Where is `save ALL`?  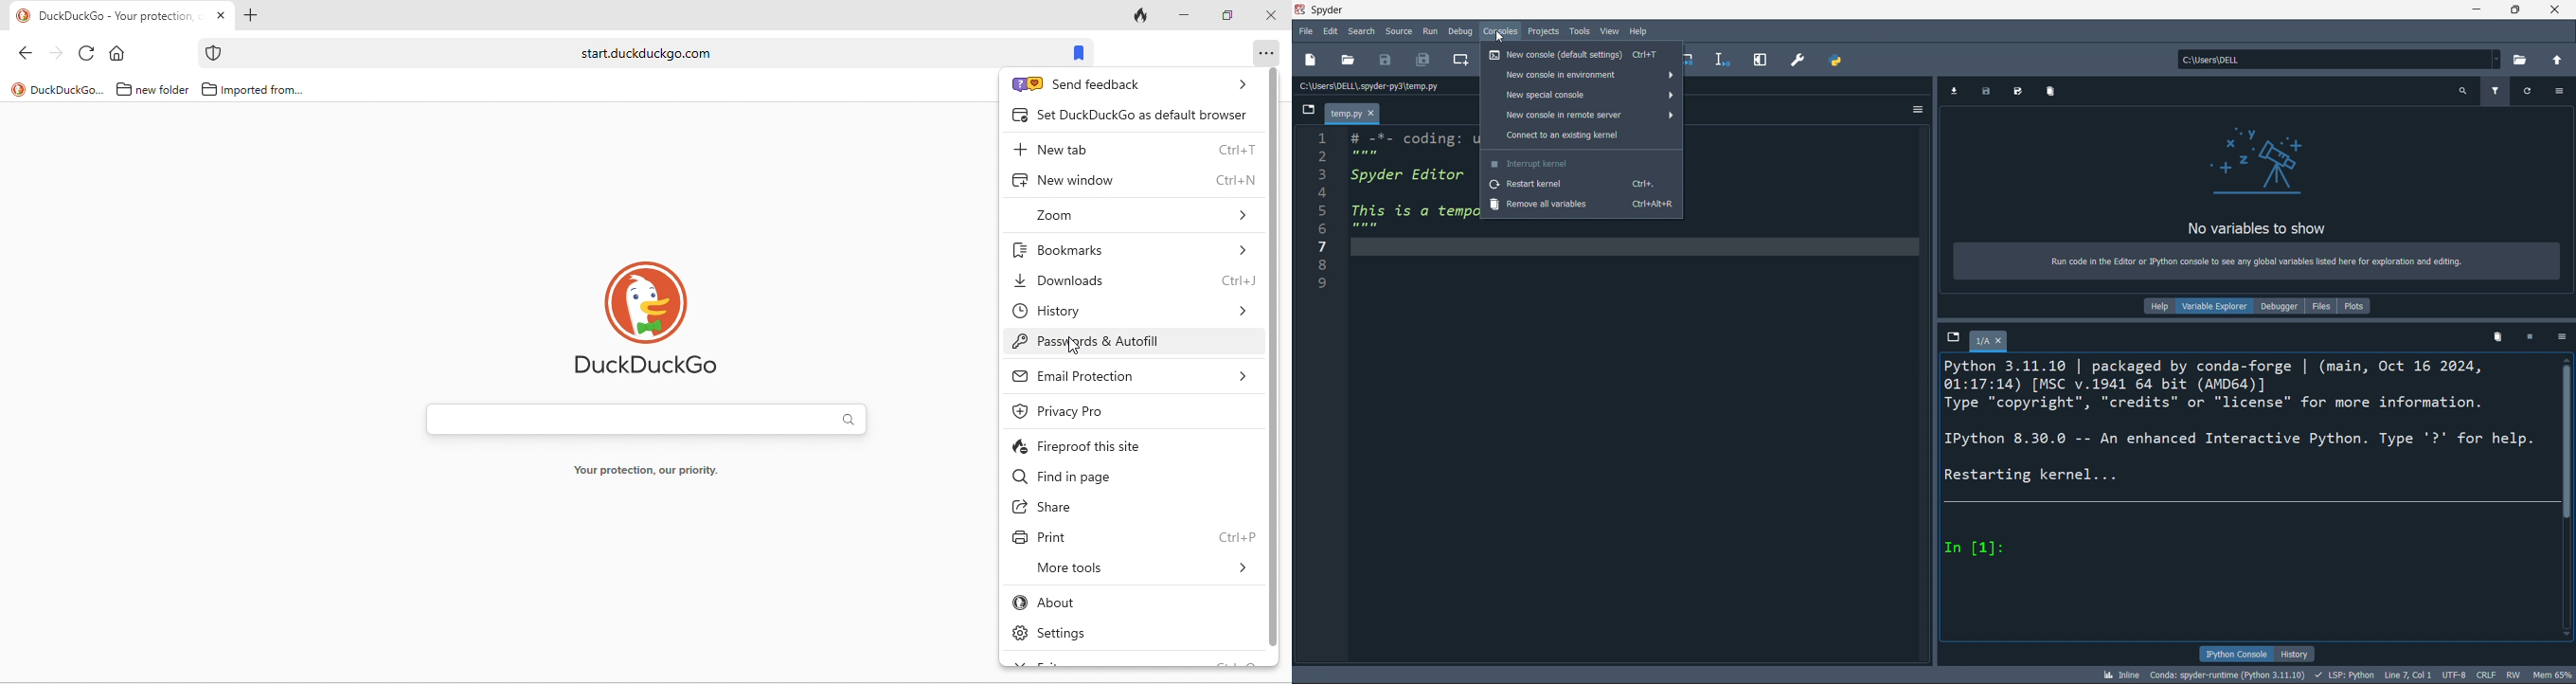
save ALL is located at coordinates (1422, 61).